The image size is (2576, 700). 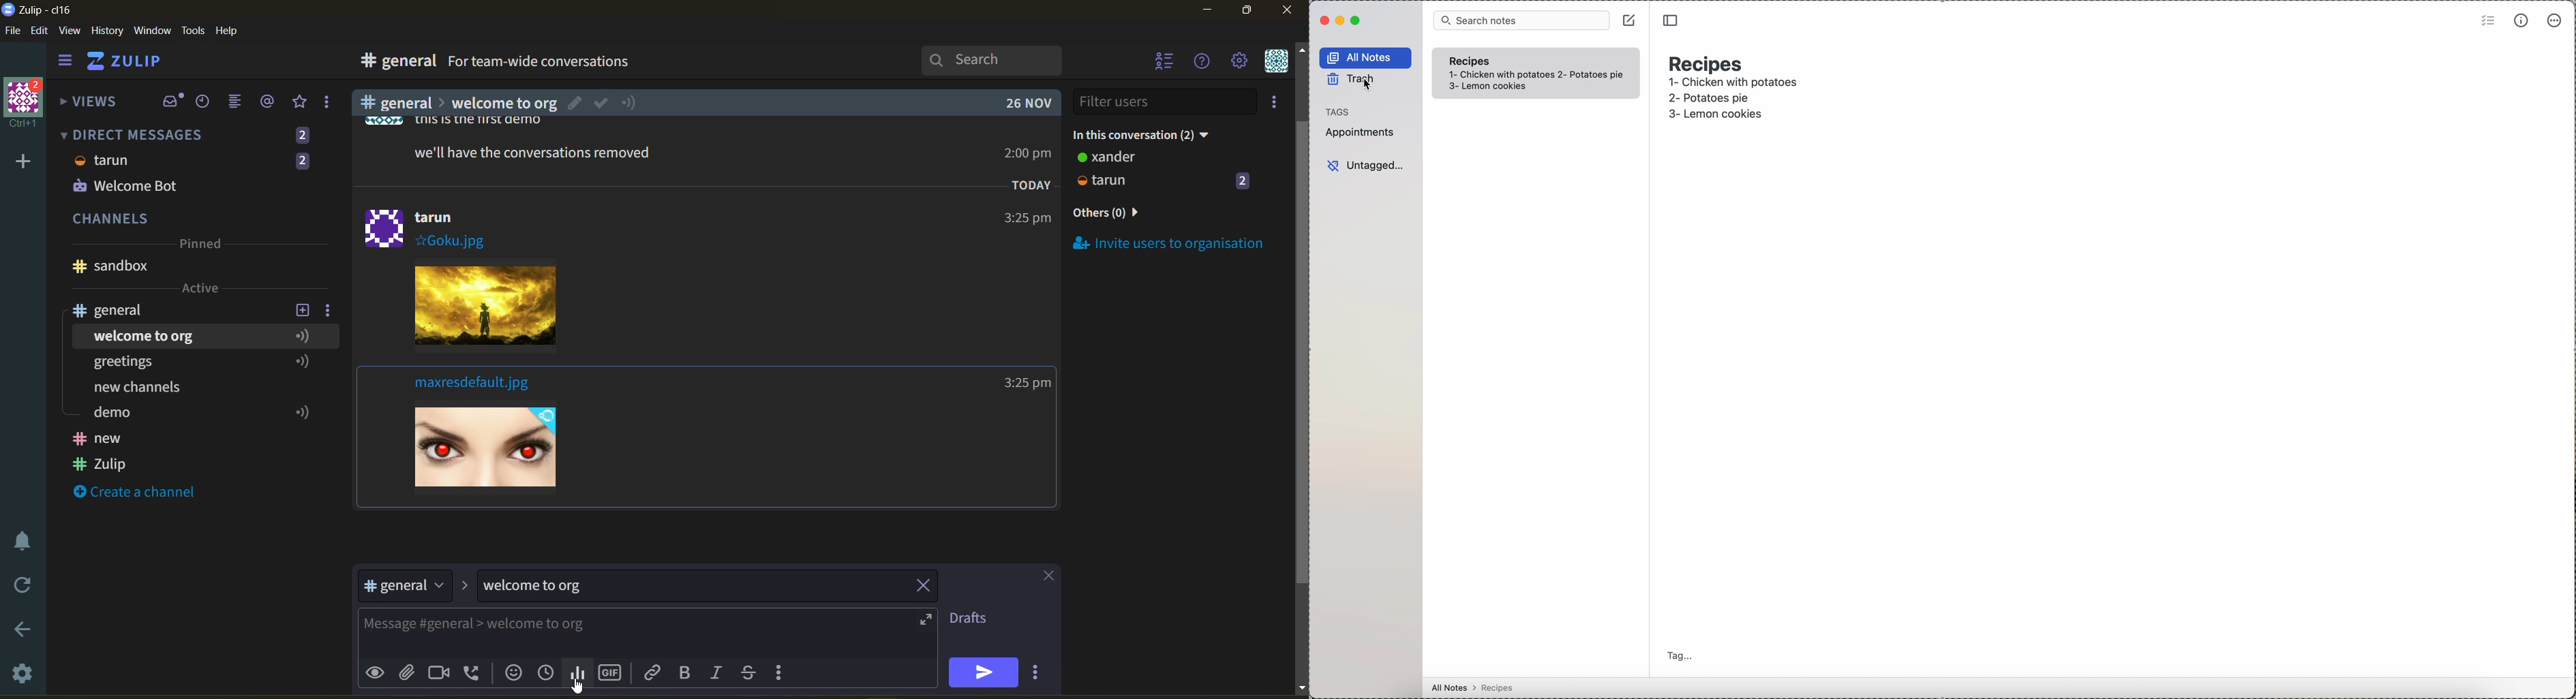 I want to click on close, so click(x=1288, y=14).